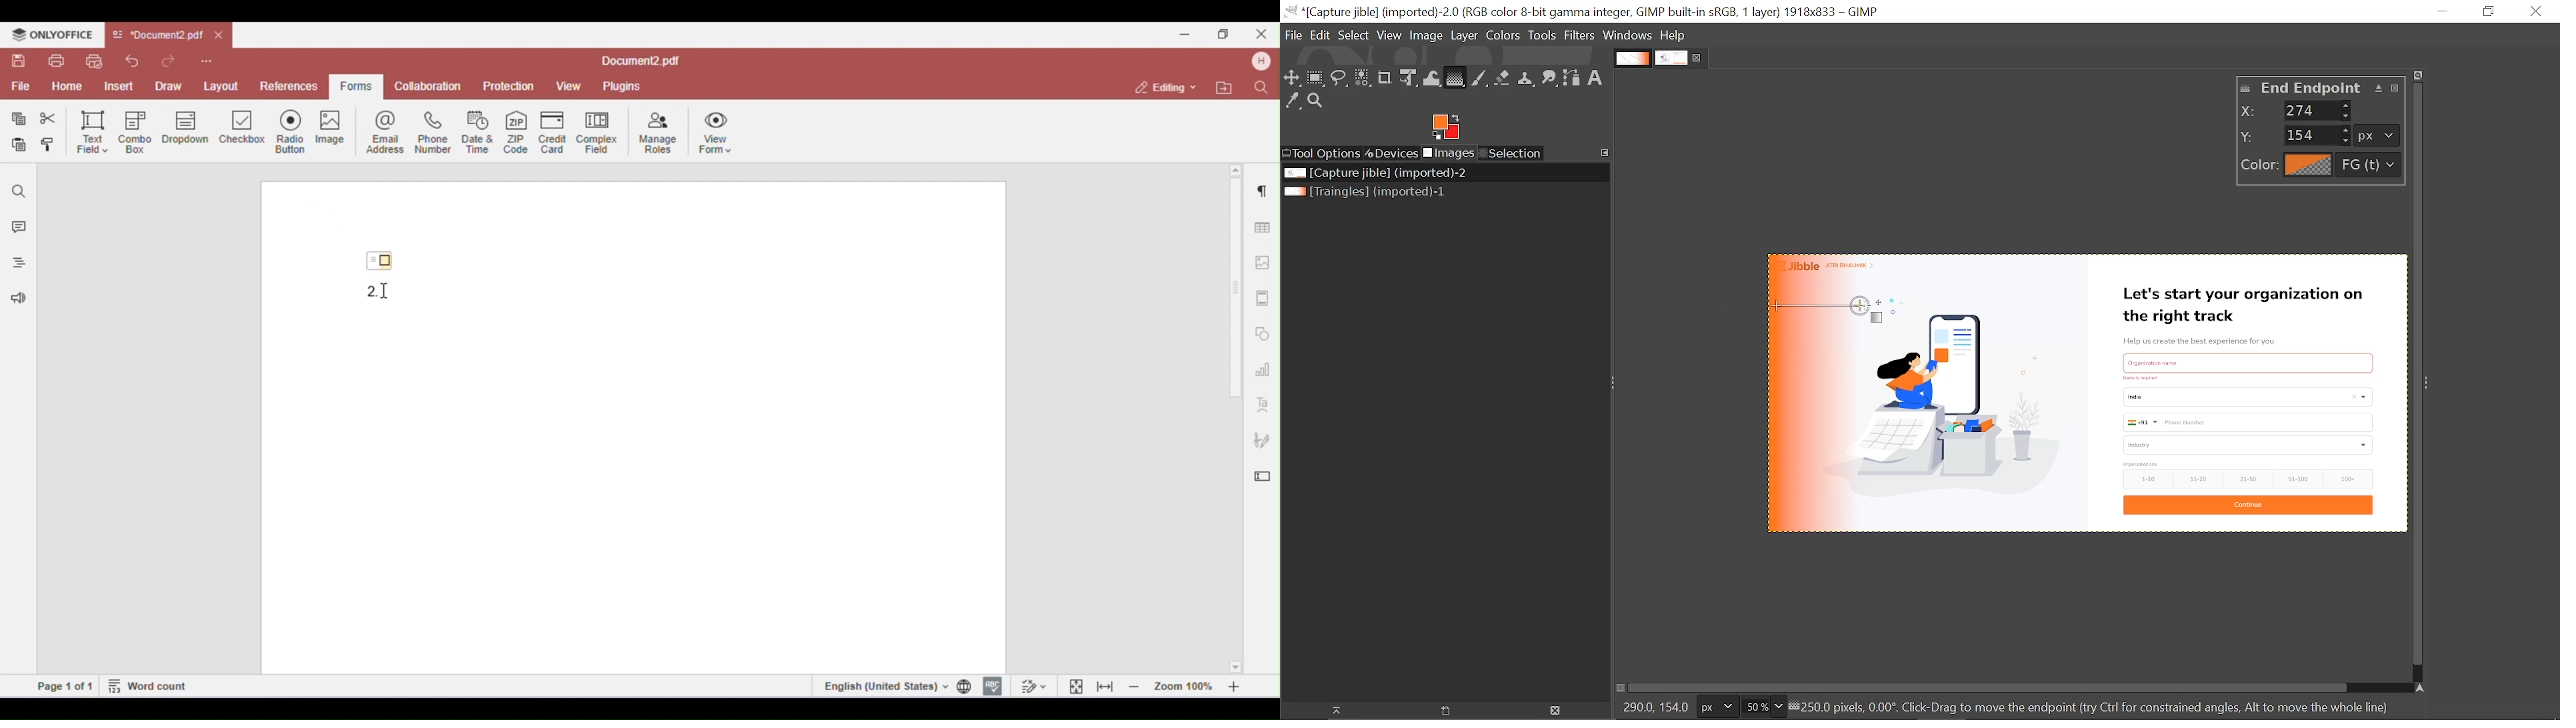  I want to click on Current window, so click(1582, 11).